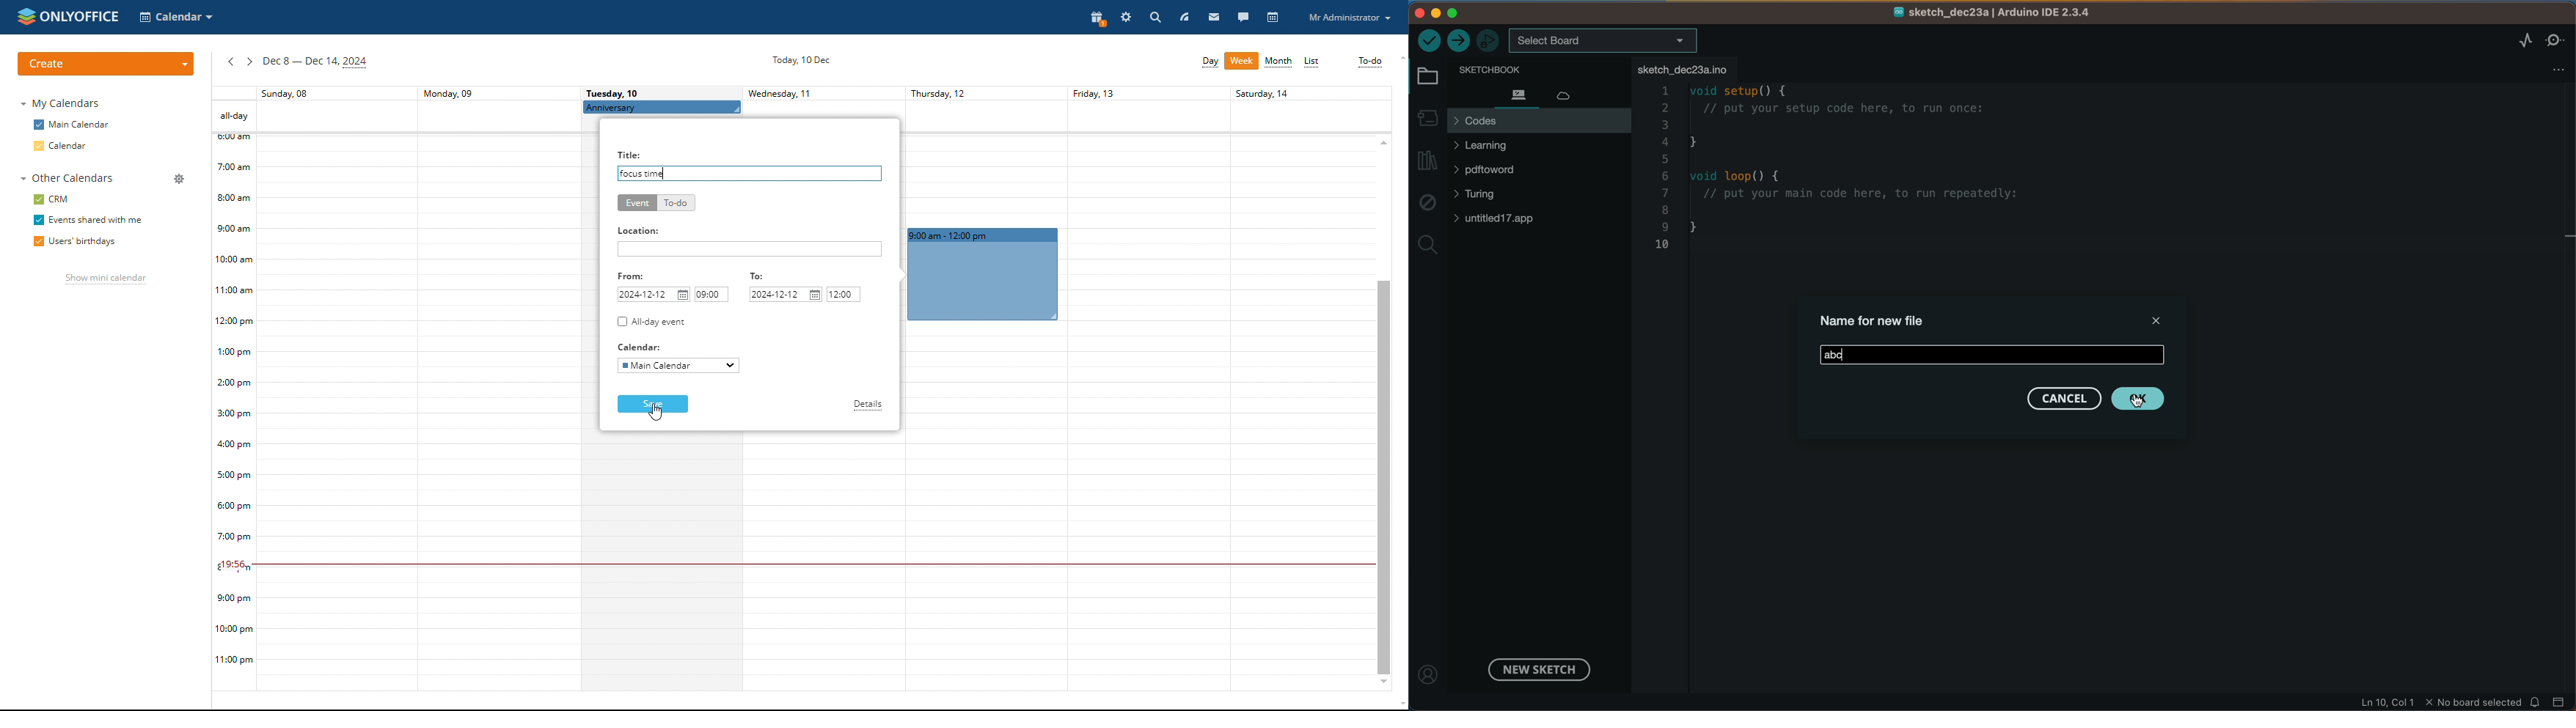 The height and width of the screenshot is (728, 2576). I want to click on event, so click(637, 203).